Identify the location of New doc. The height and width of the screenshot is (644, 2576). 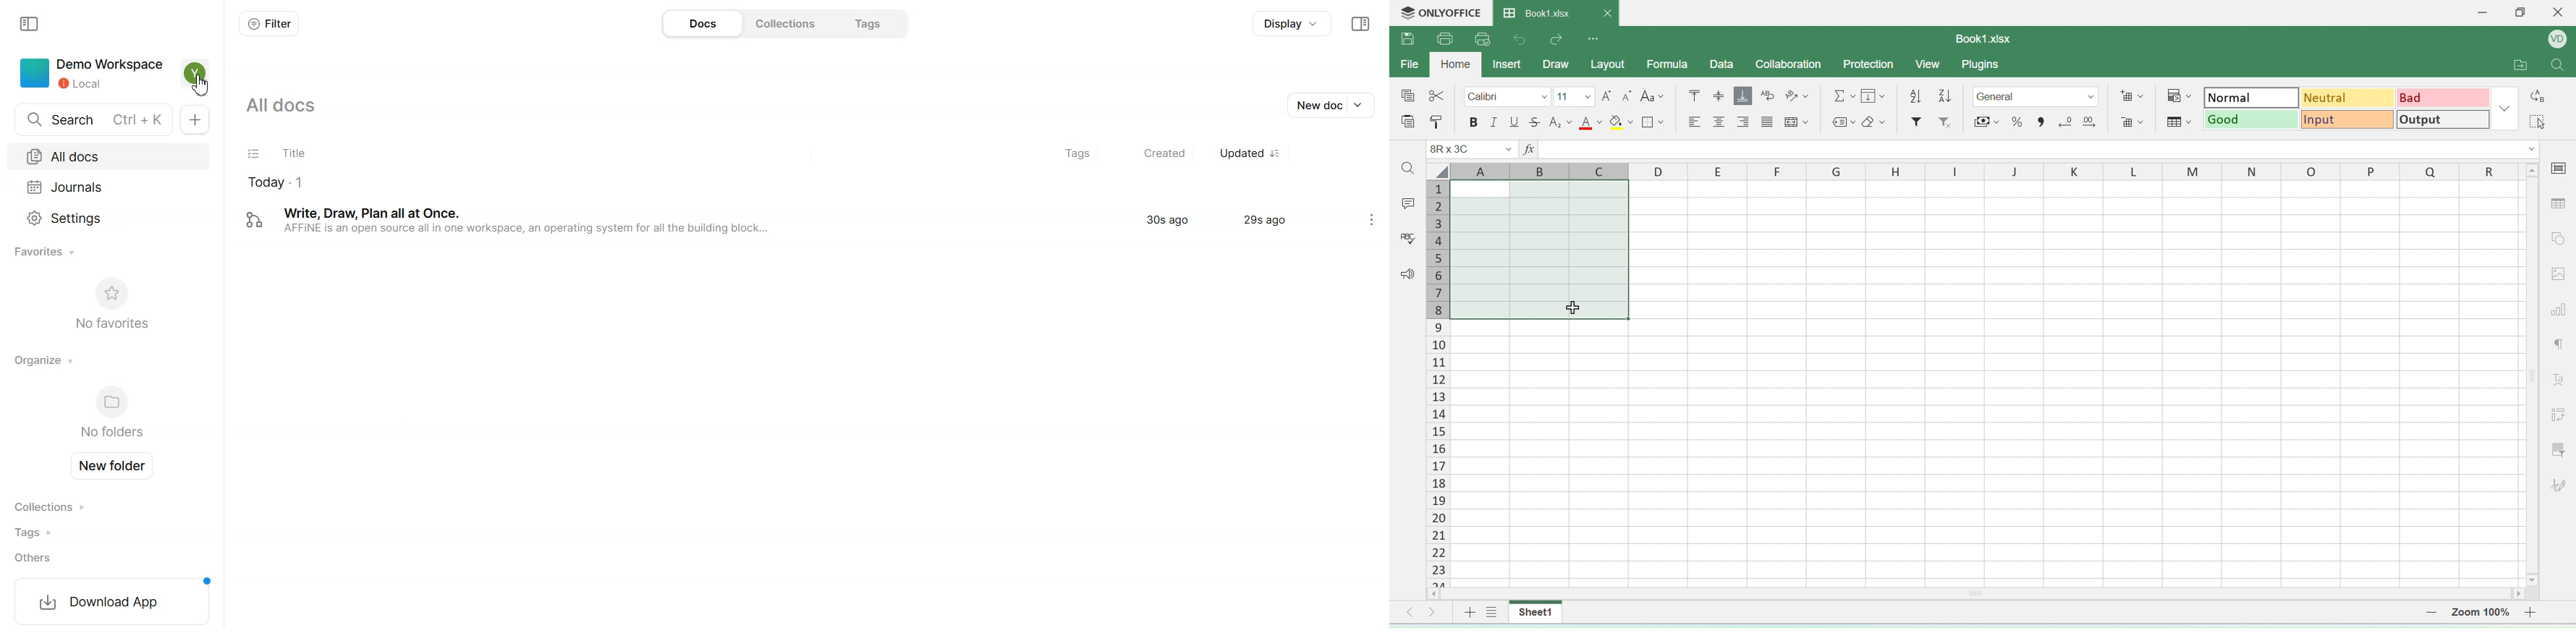
(1334, 105).